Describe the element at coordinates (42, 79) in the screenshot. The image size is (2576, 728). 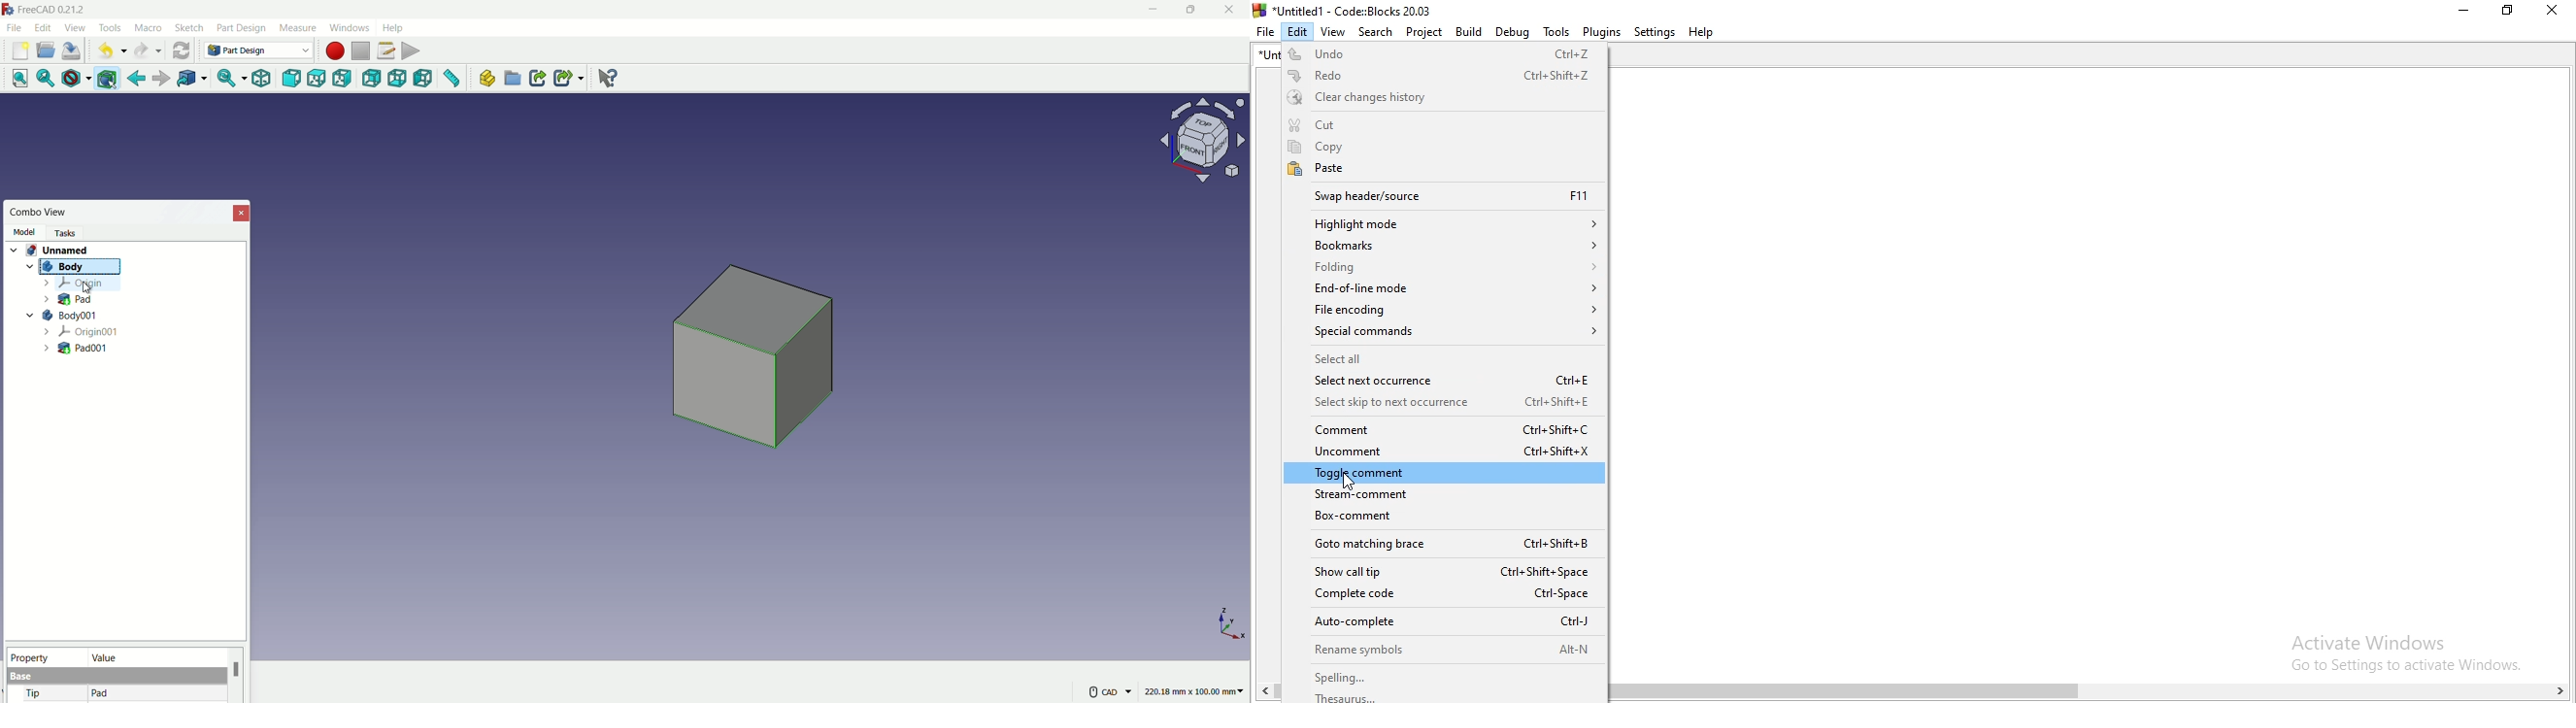
I see `fit selection` at that location.